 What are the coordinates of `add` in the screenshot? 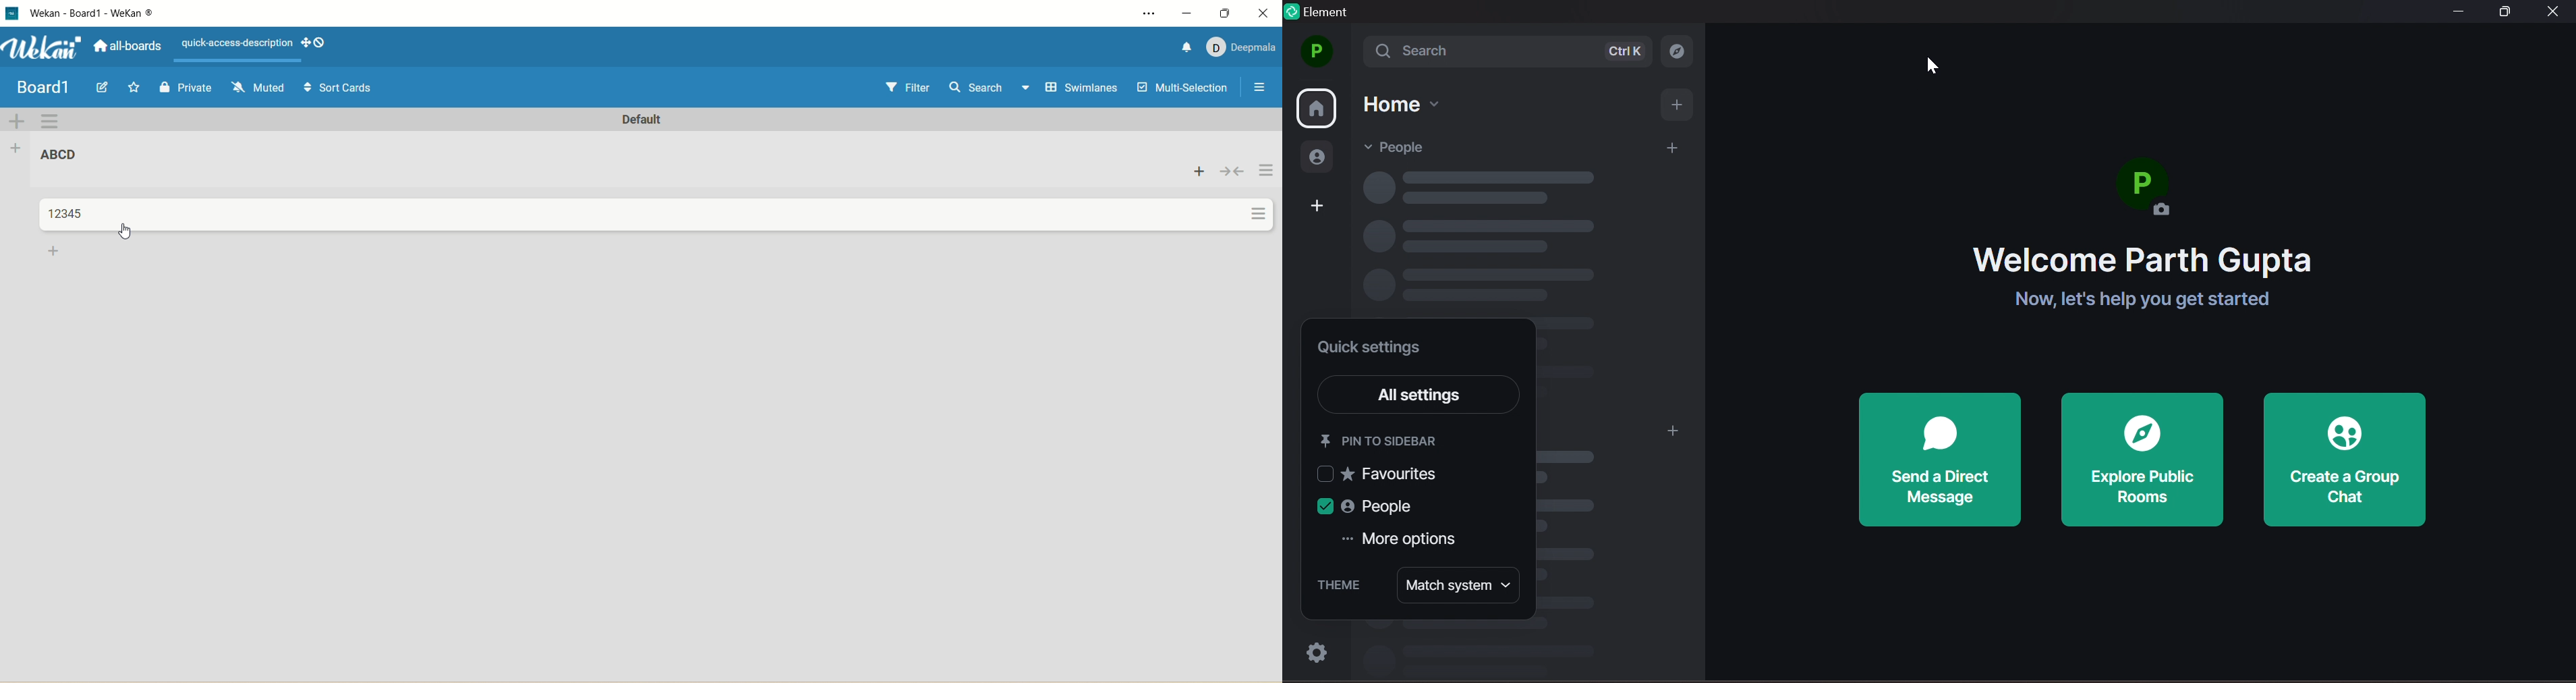 It's located at (1317, 207).